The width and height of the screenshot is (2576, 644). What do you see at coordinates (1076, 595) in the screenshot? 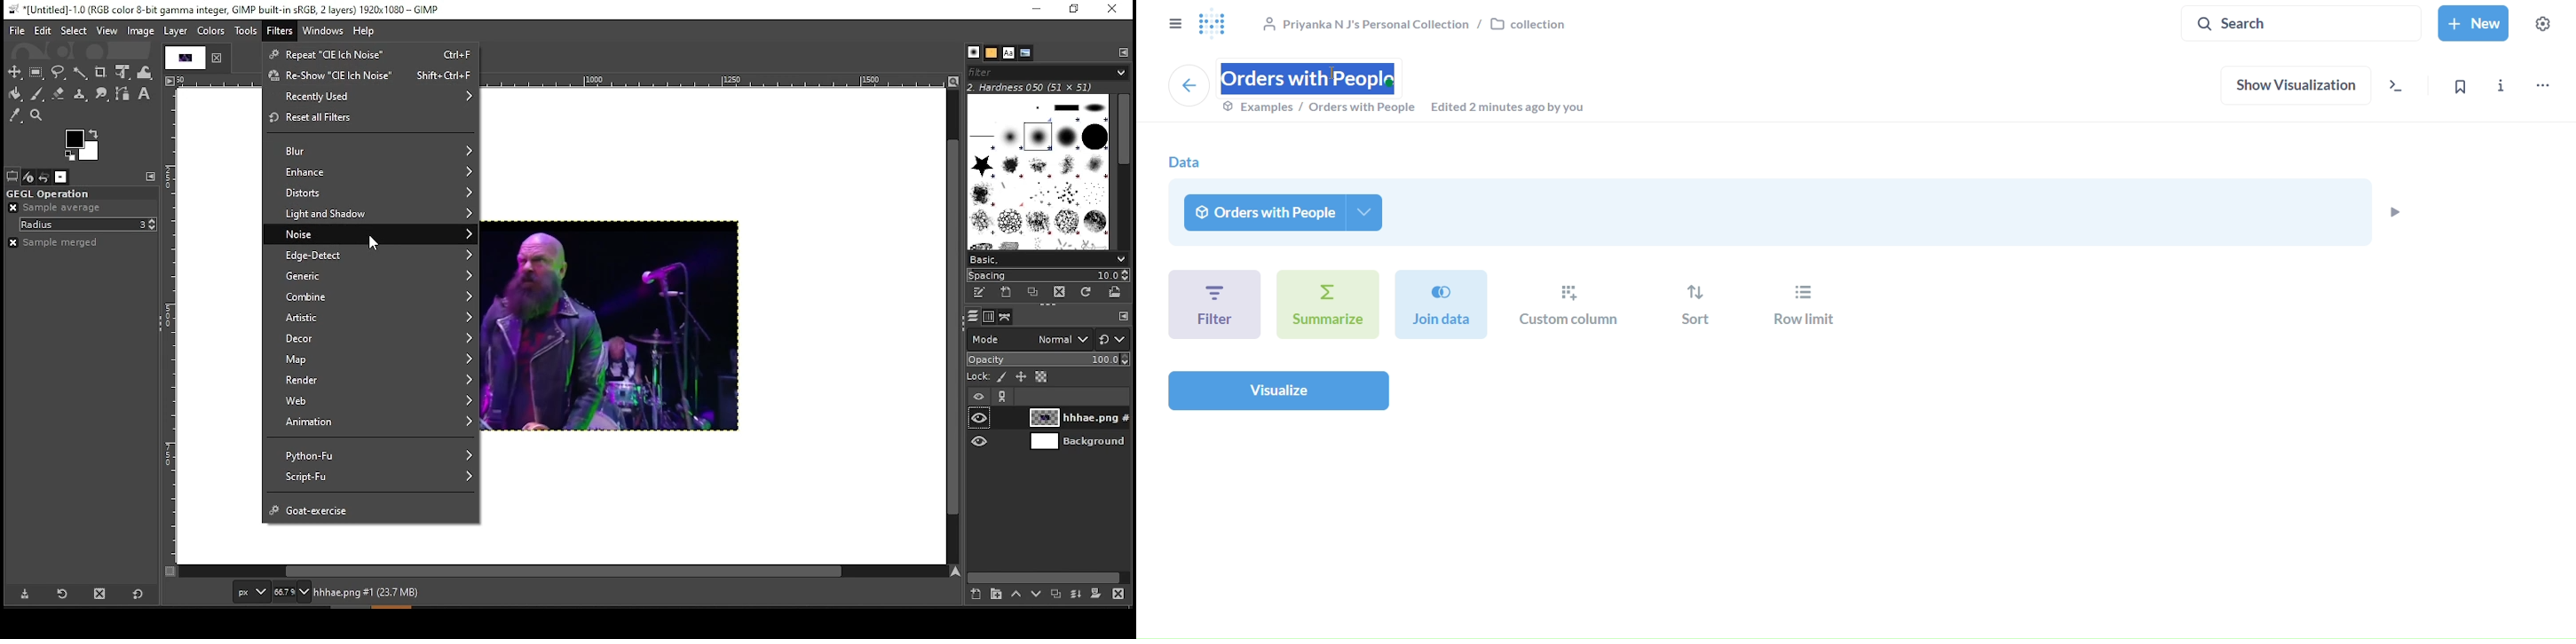
I see `merge layer` at bounding box center [1076, 595].